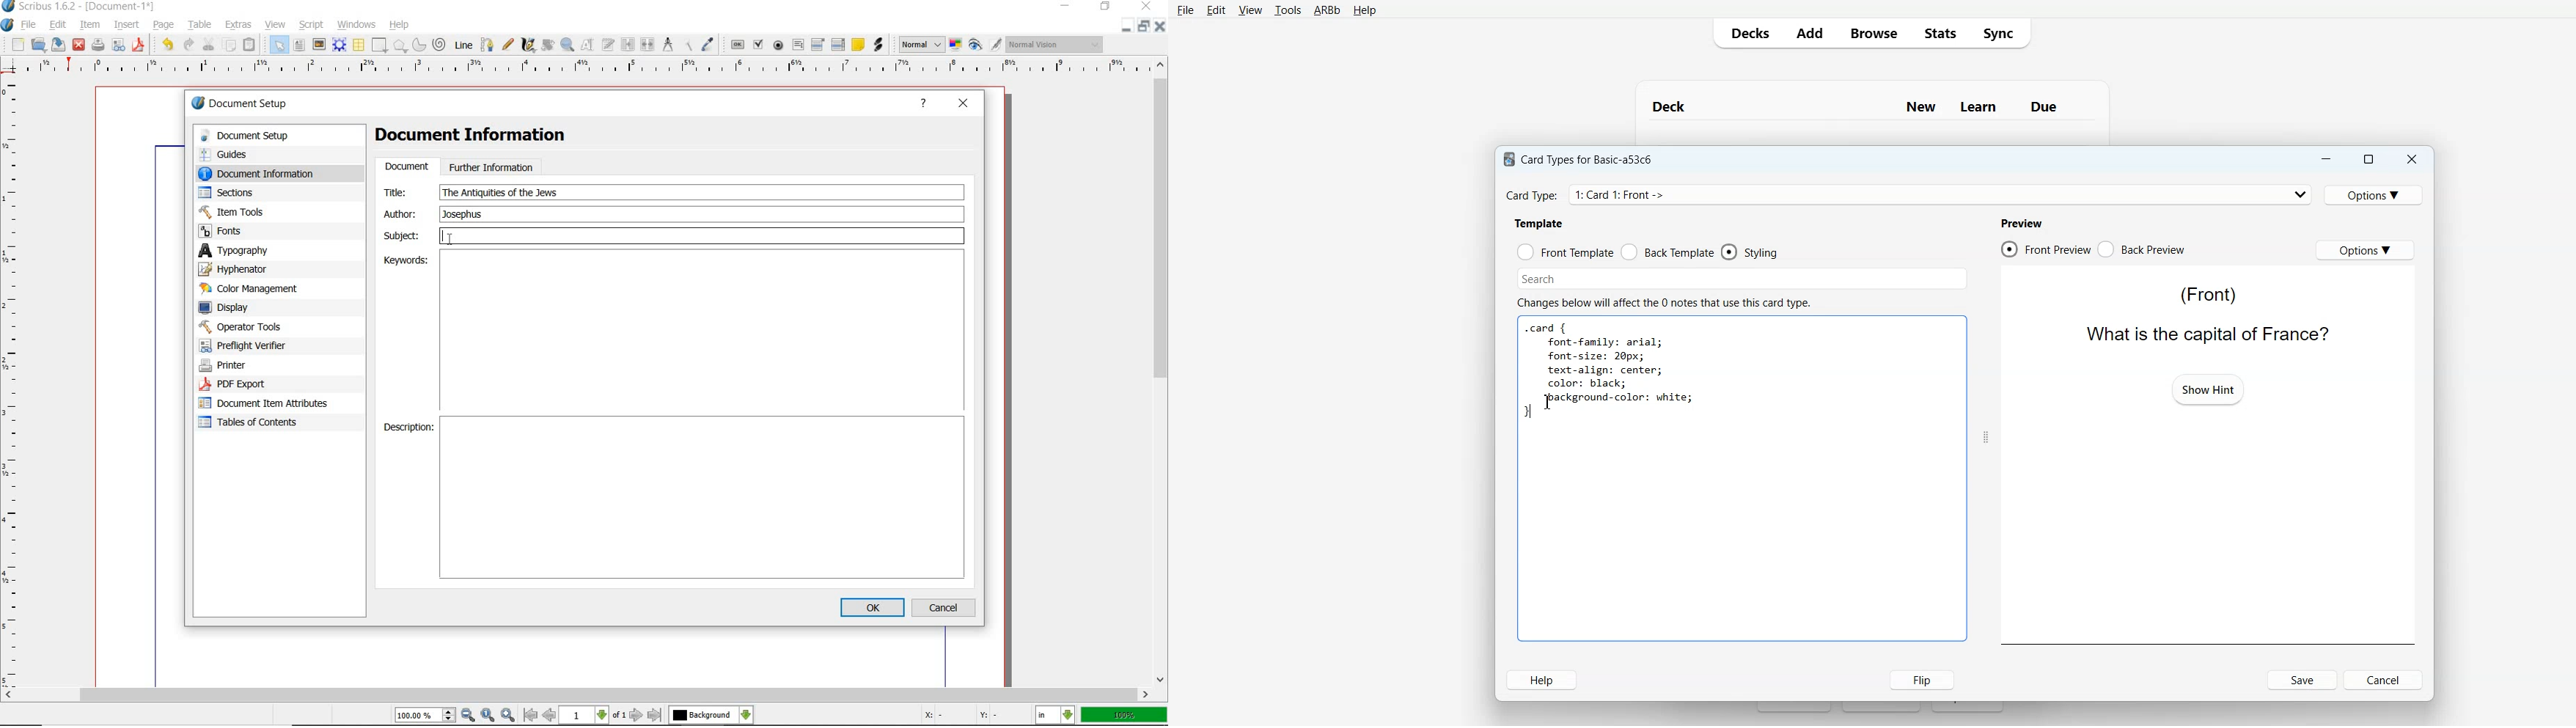 Image resolution: width=2576 pixels, height=728 pixels. I want to click on new, so click(17, 45).